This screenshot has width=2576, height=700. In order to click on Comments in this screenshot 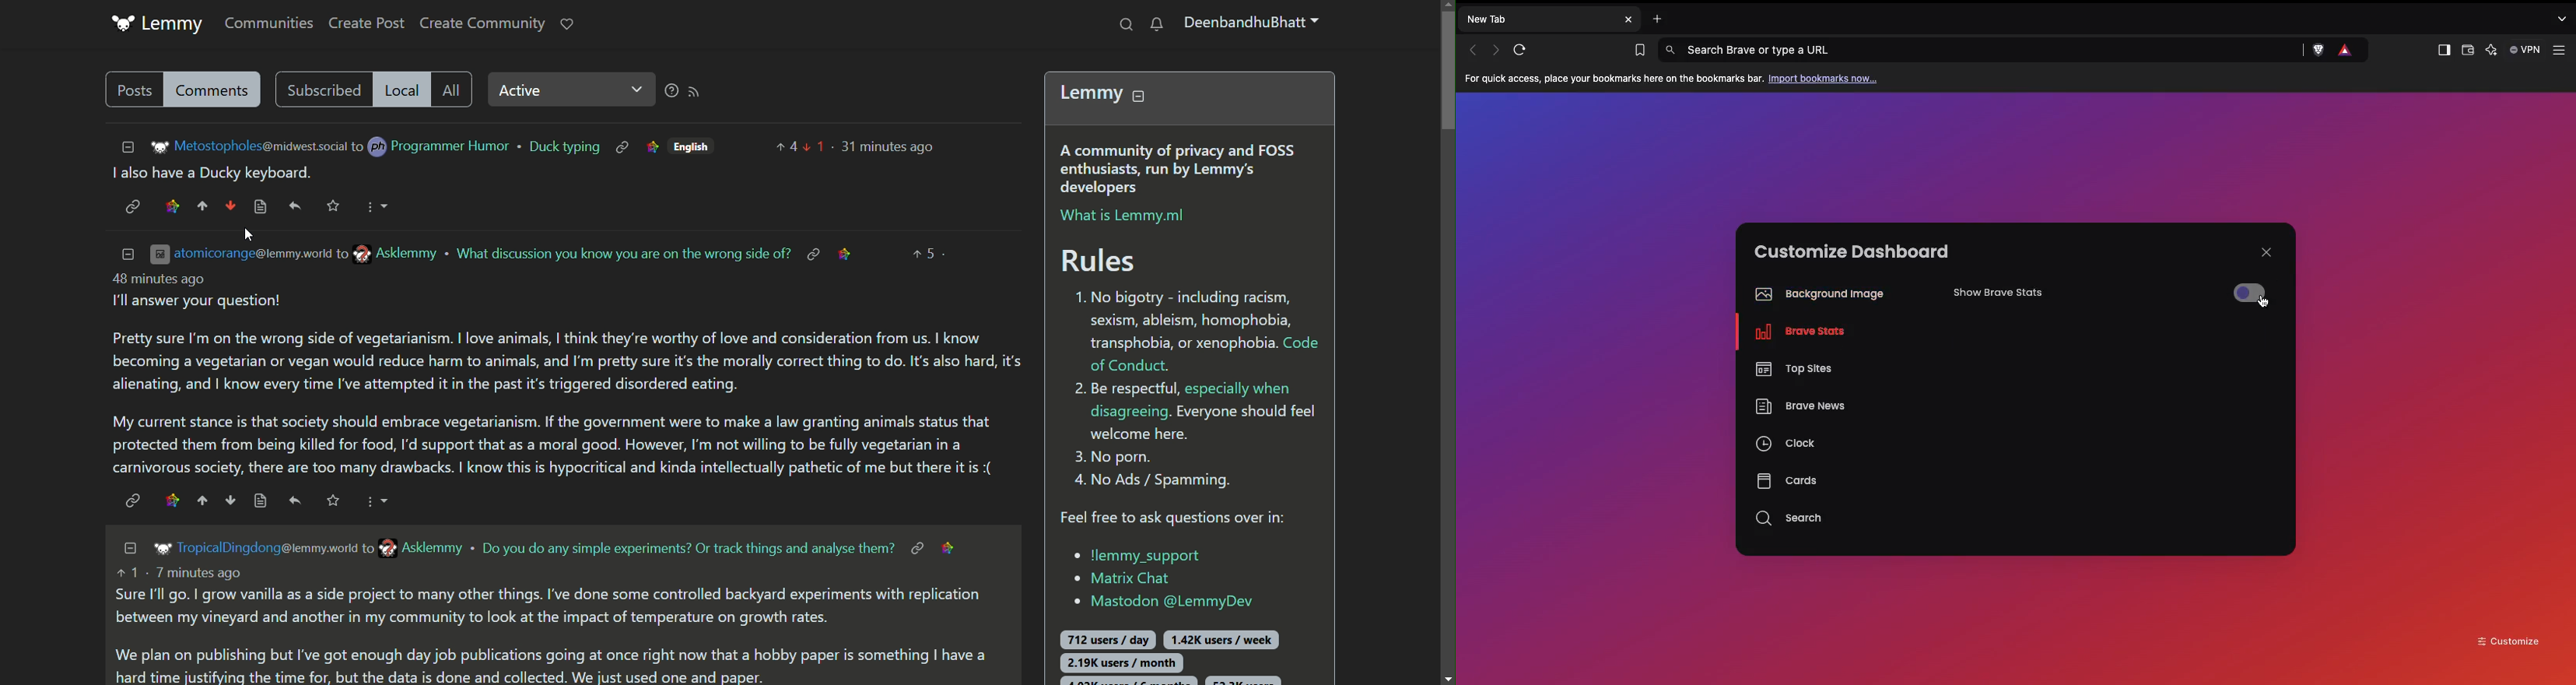, I will do `click(216, 90)`.